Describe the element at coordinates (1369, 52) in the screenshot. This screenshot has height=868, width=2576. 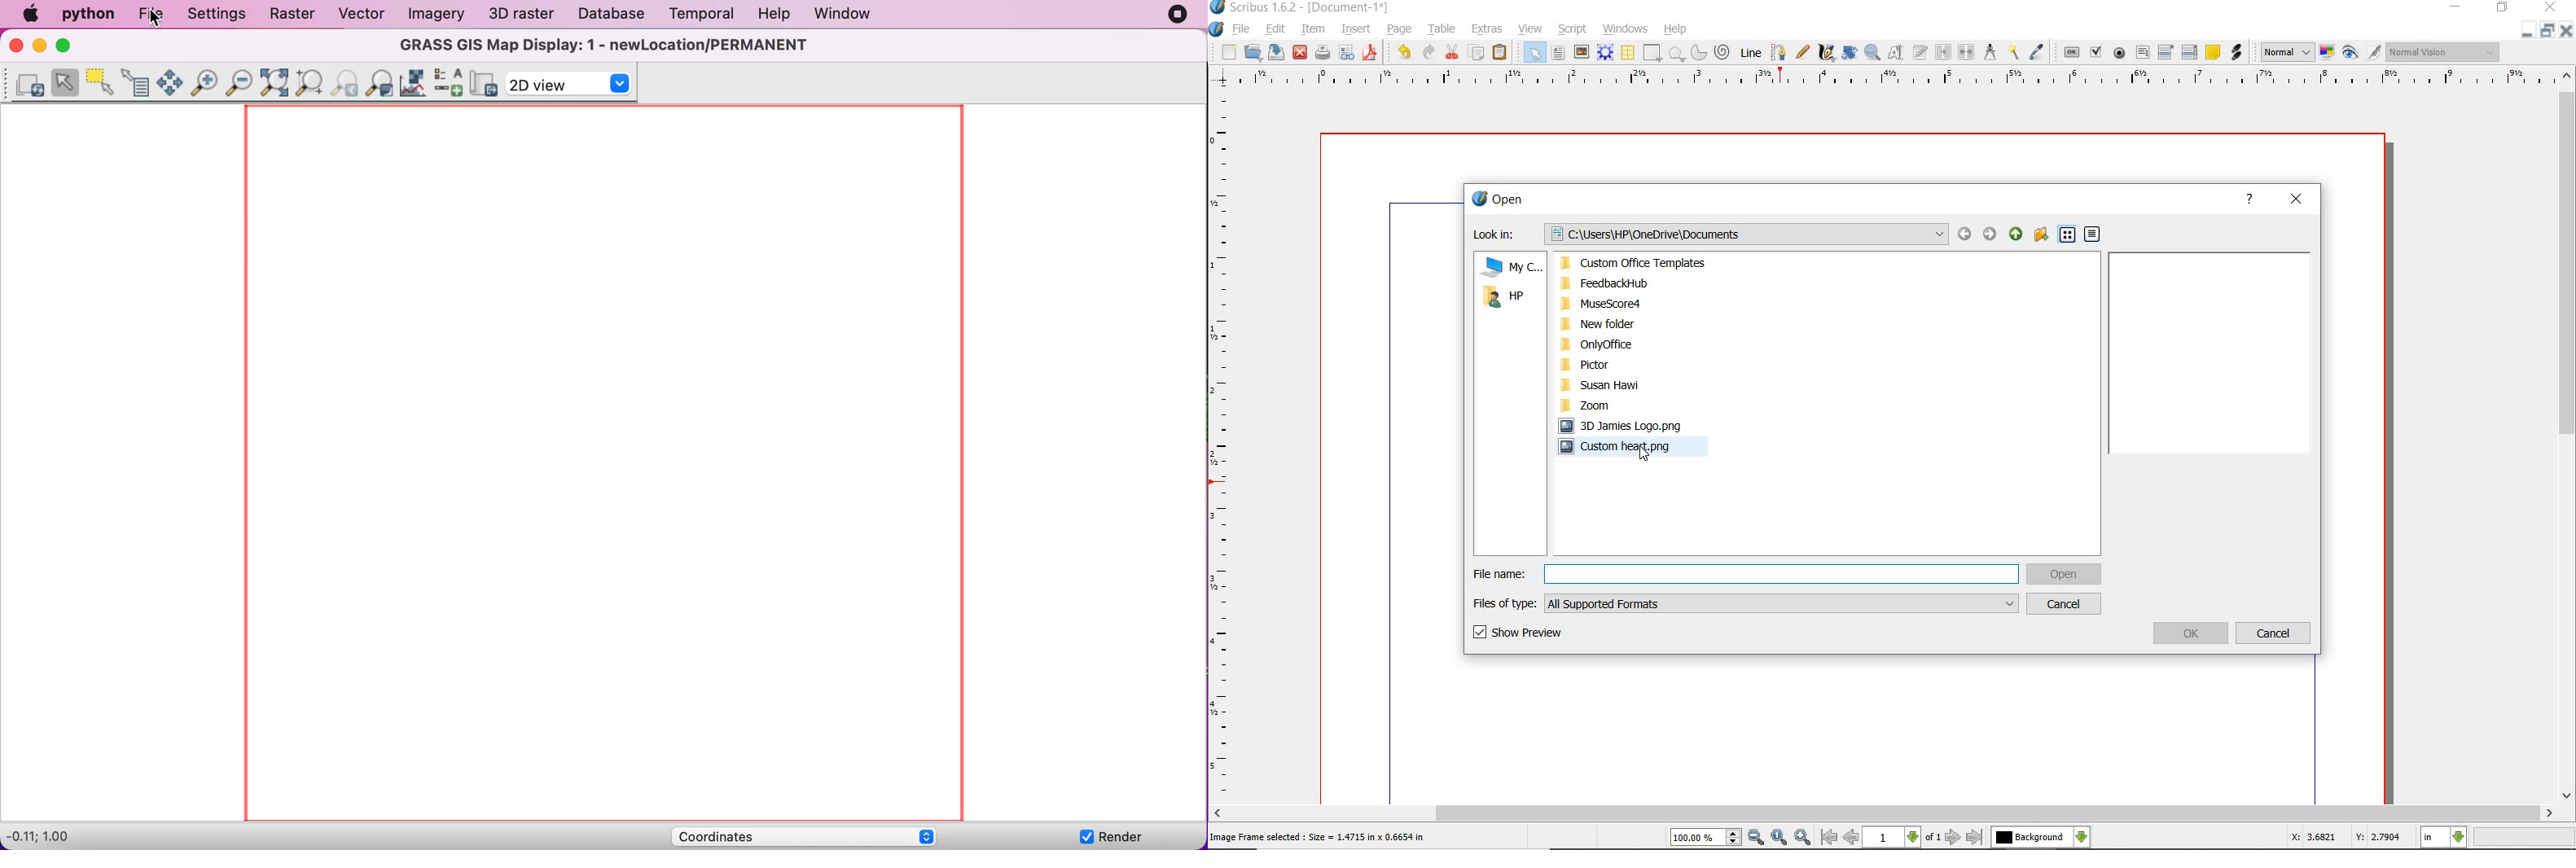
I see `save as pdf` at that location.